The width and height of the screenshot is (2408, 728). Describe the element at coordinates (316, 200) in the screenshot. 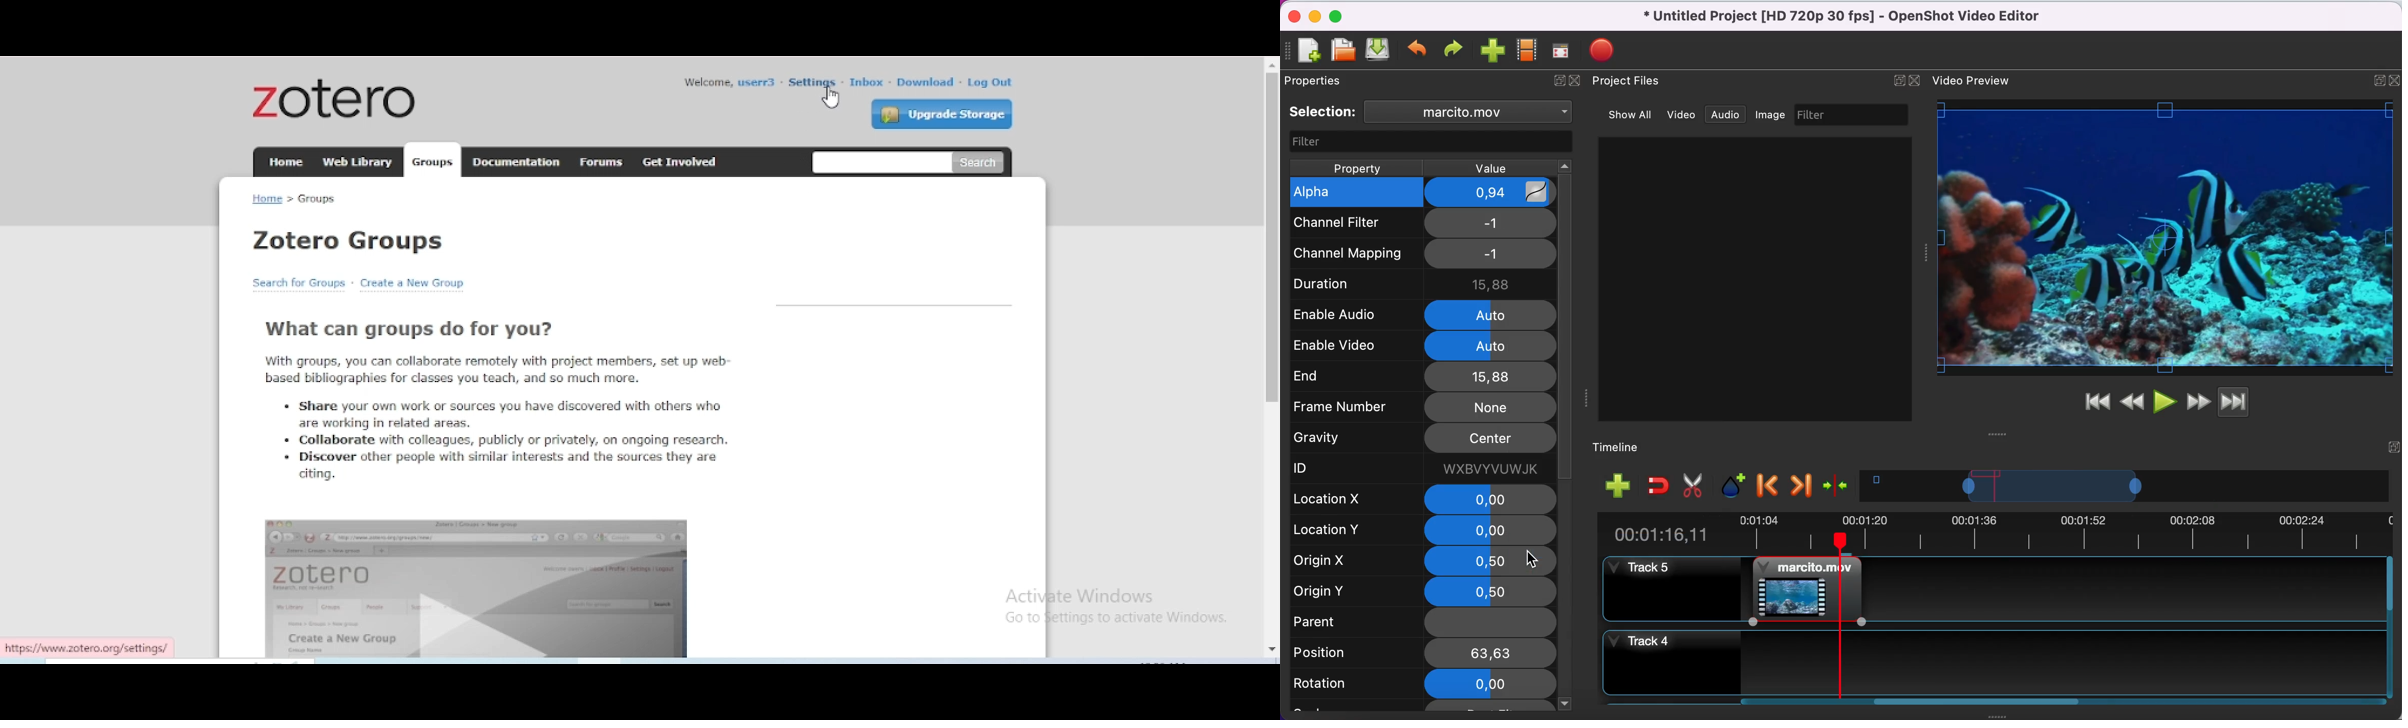

I see `groups` at that location.